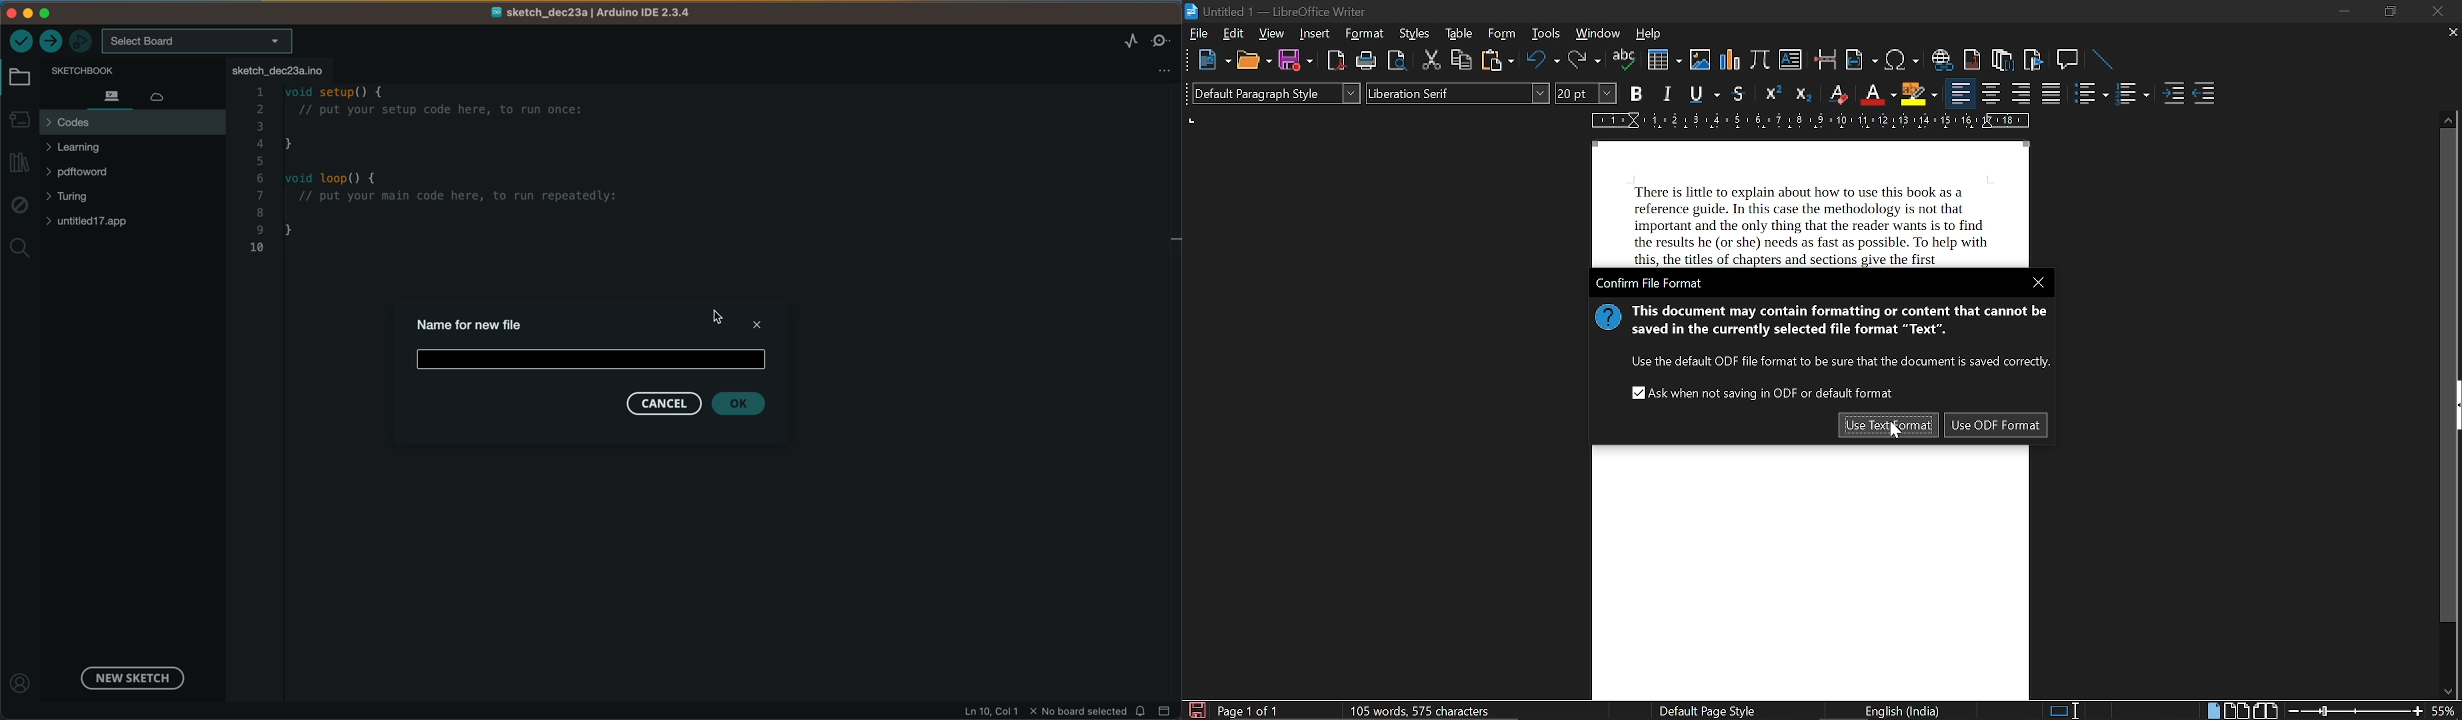 This screenshot has width=2464, height=728. What do you see at coordinates (2444, 692) in the screenshot?
I see `move down` at bounding box center [2444, 692].